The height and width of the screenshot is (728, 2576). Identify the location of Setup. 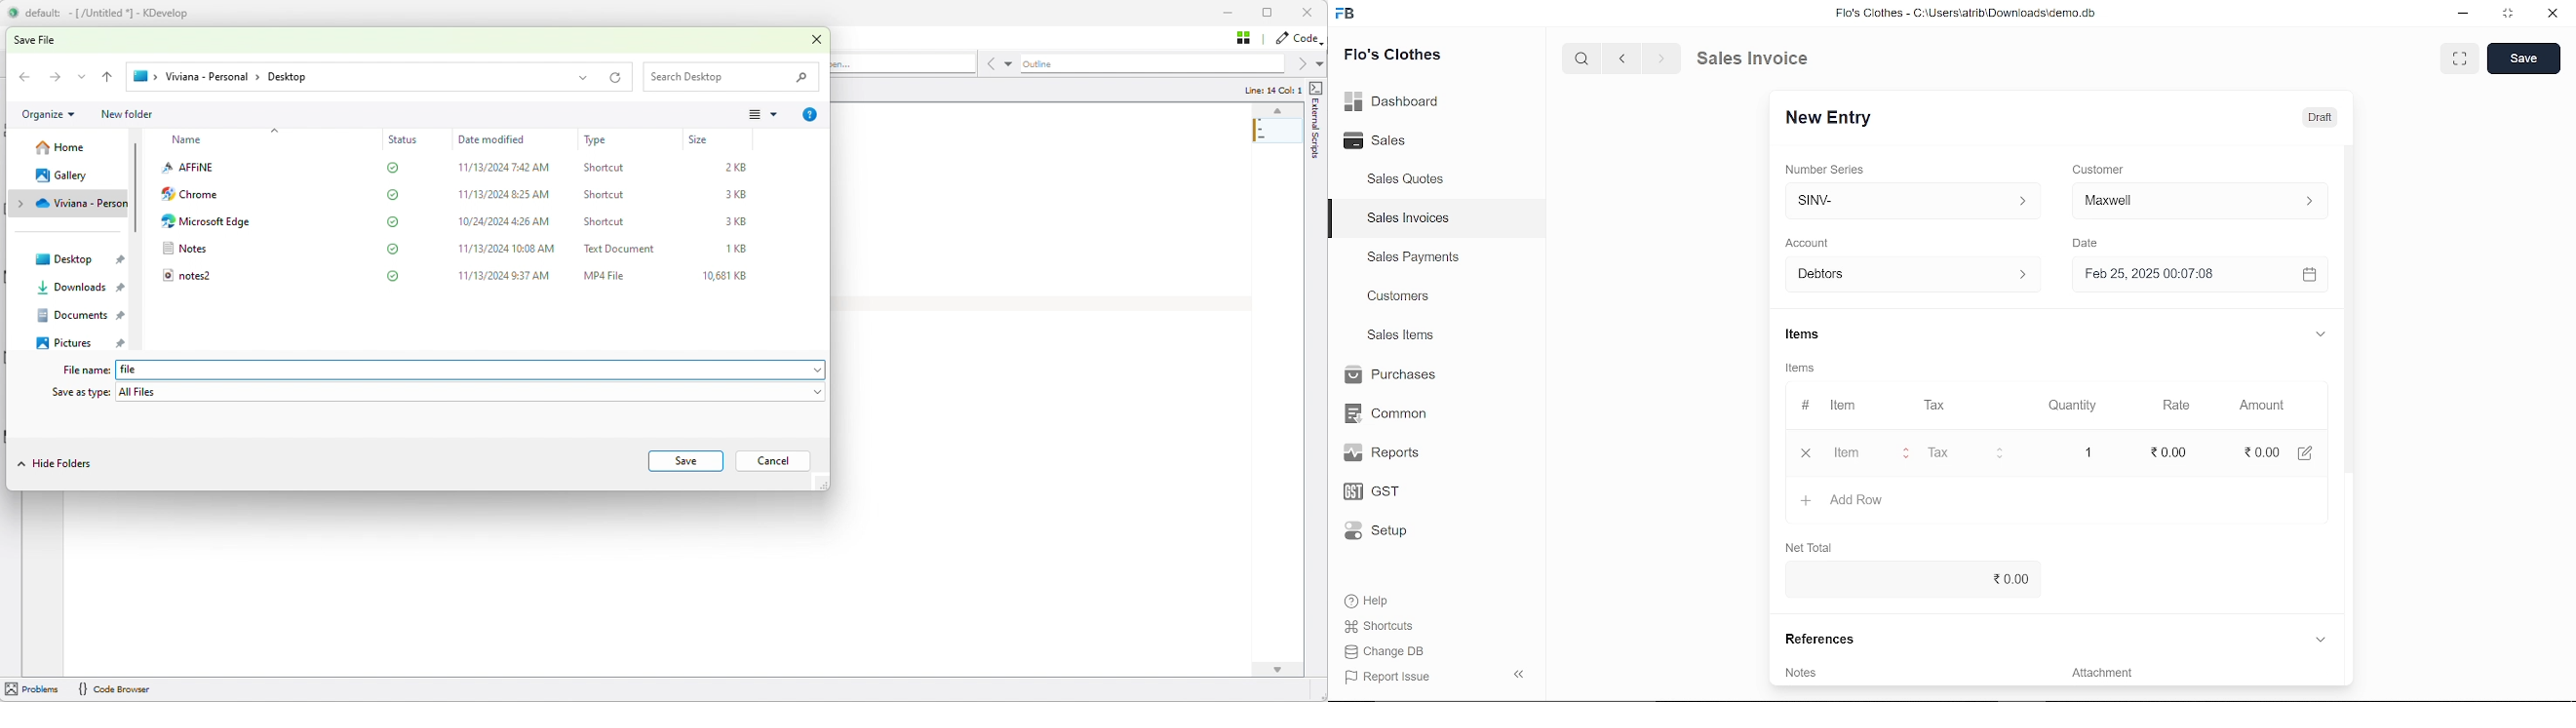
(1381, 530).